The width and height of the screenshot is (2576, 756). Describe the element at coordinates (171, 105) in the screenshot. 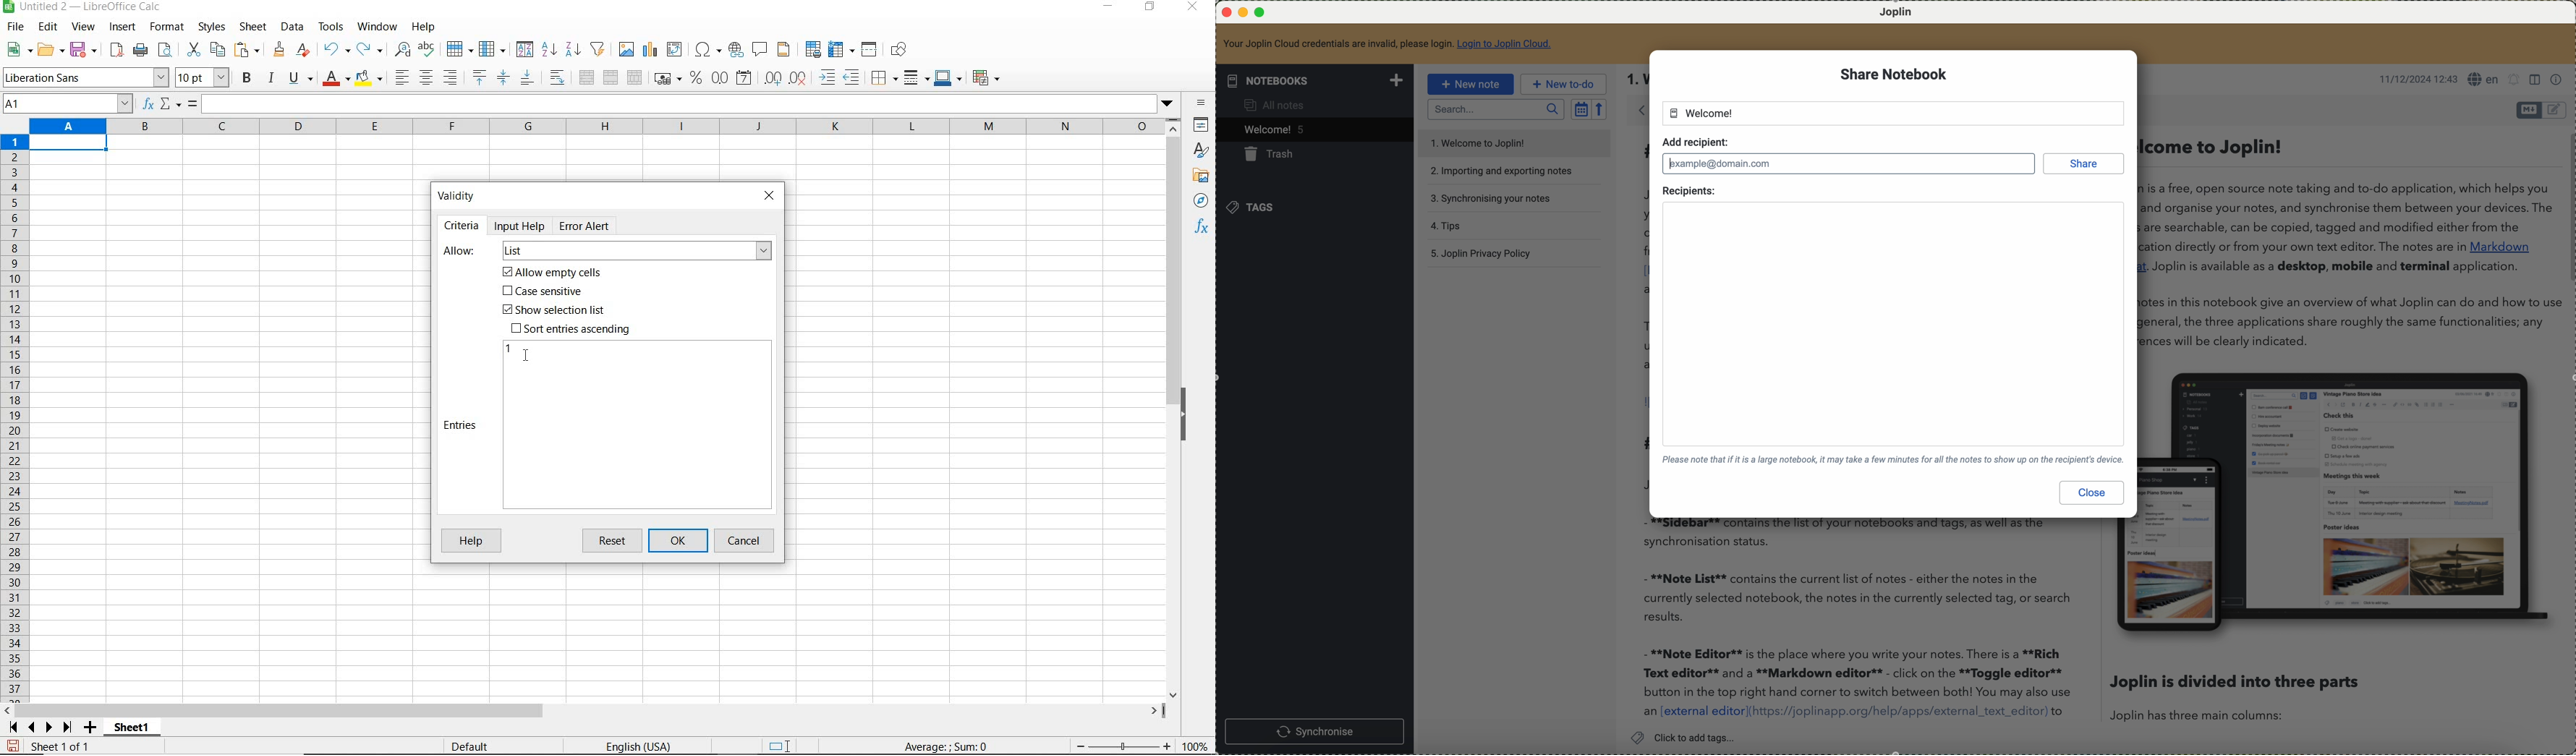

I see `select function` at that location.